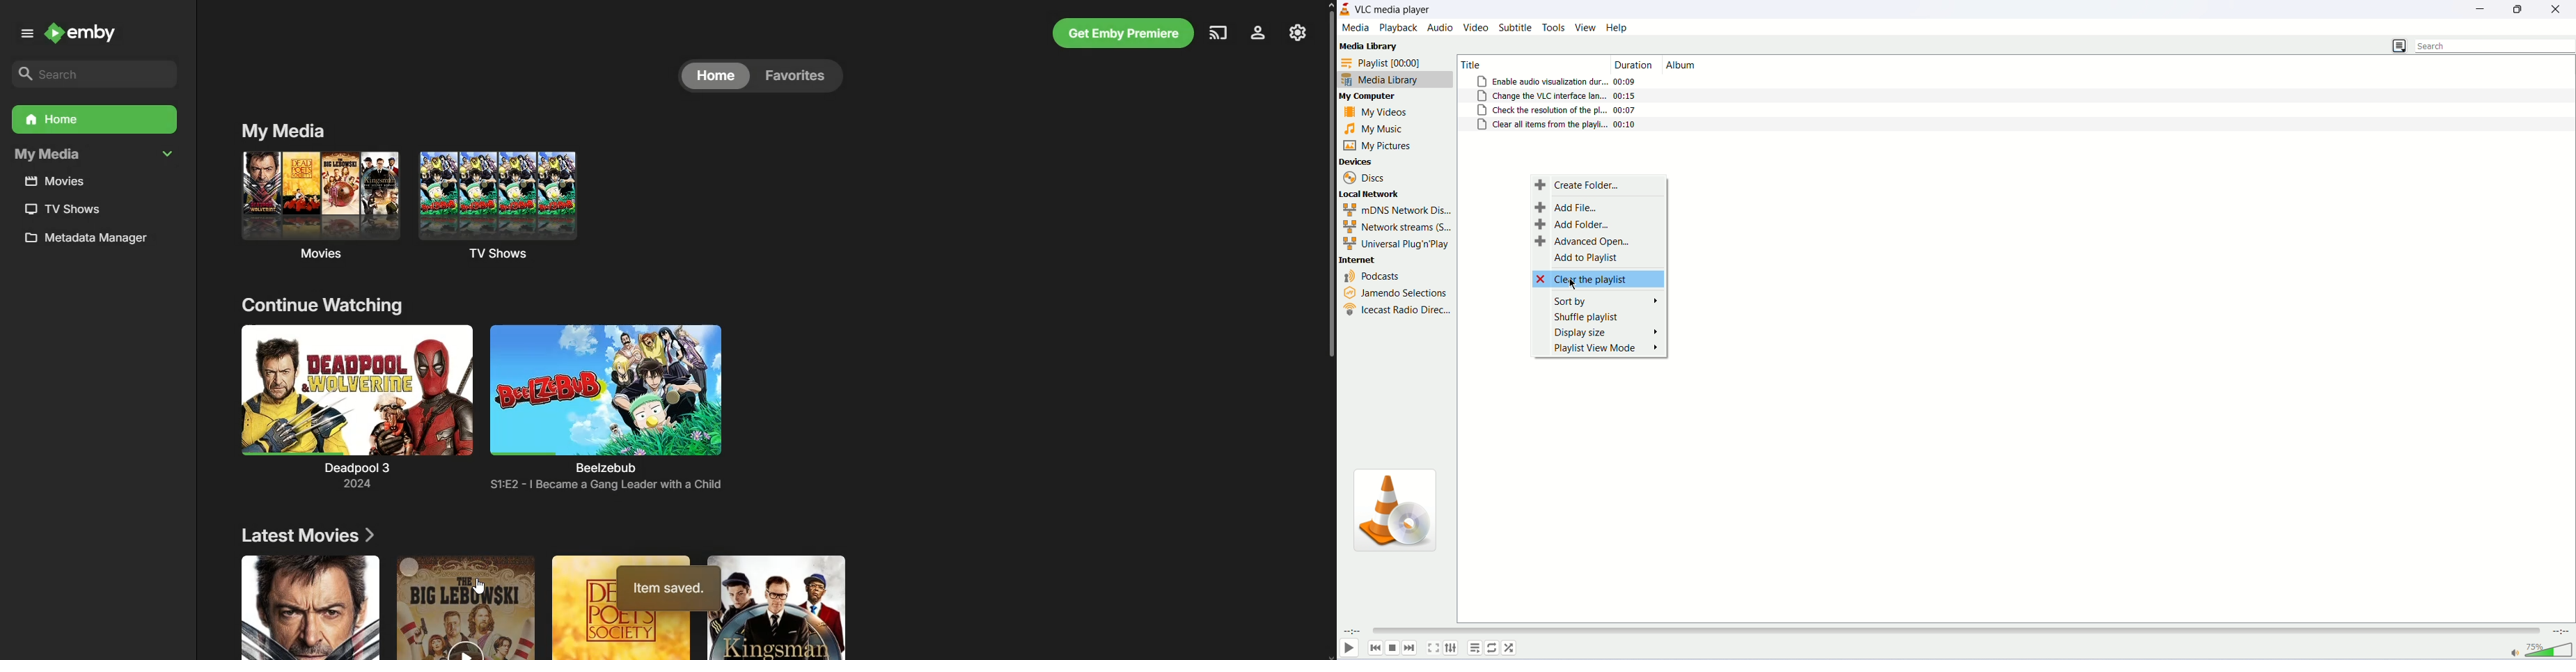  I want to click on sort by, so click(1609, 301).